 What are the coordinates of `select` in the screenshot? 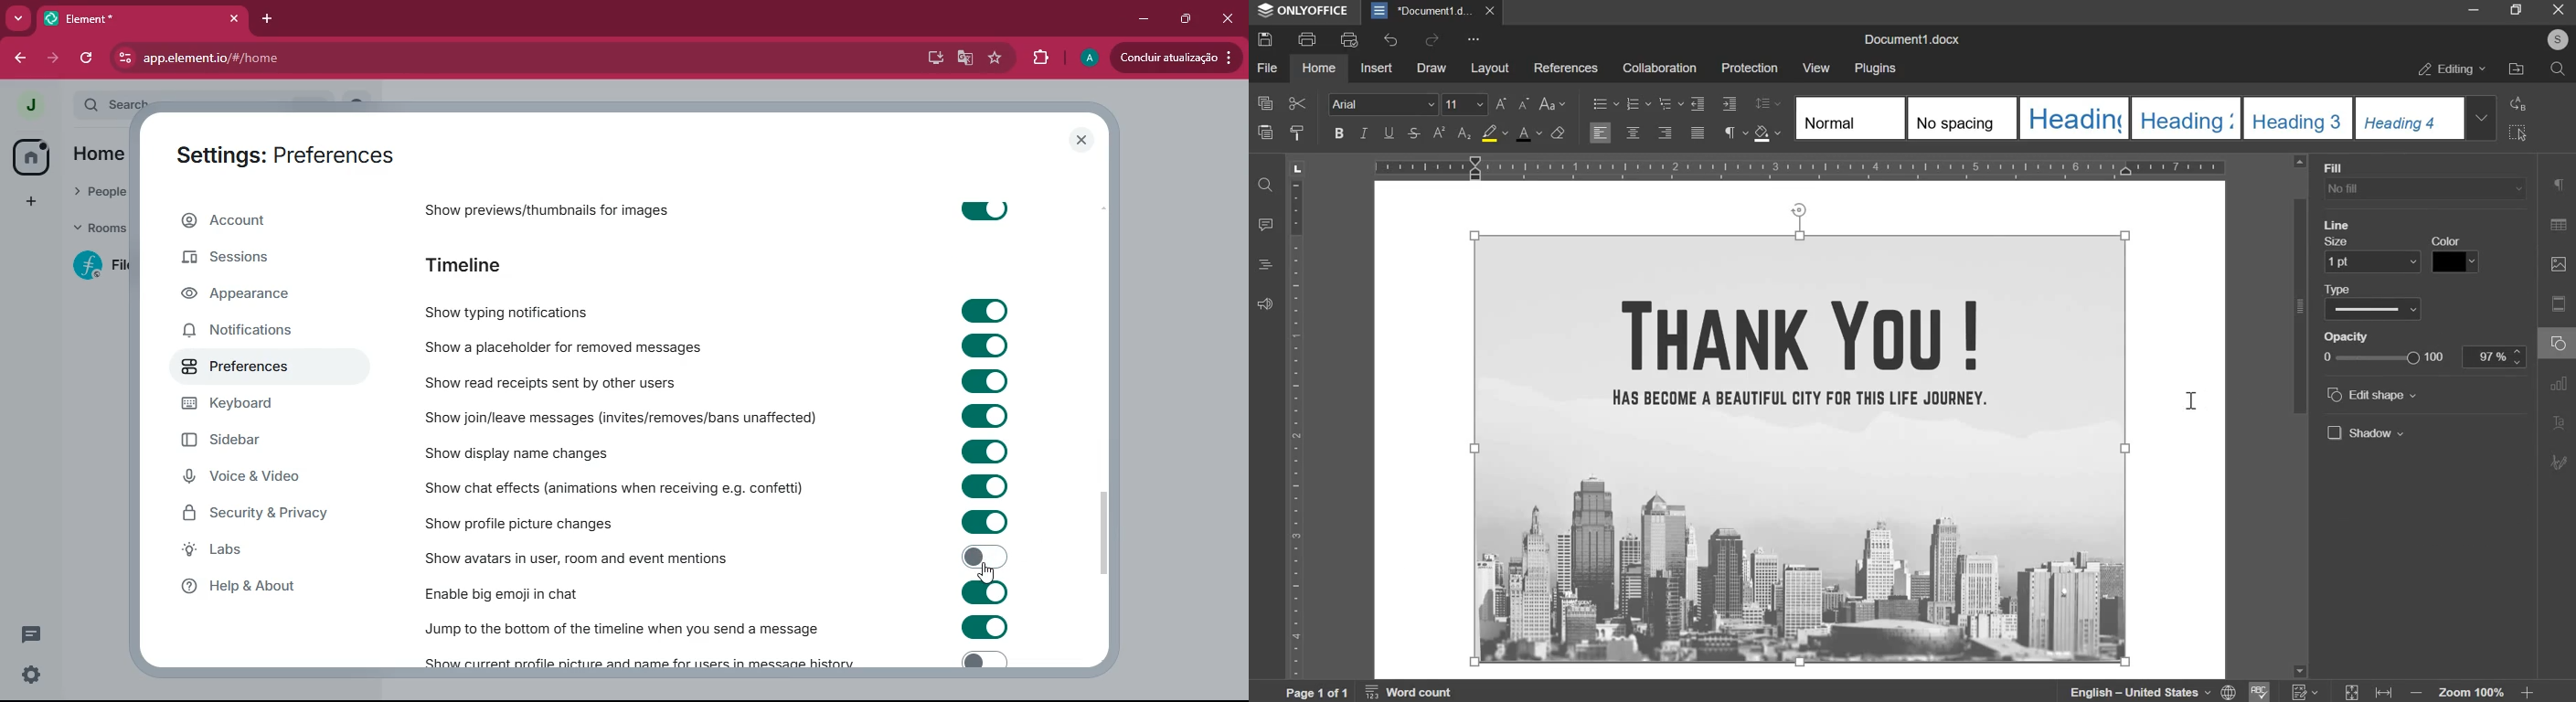 It's located at (2519, 133).